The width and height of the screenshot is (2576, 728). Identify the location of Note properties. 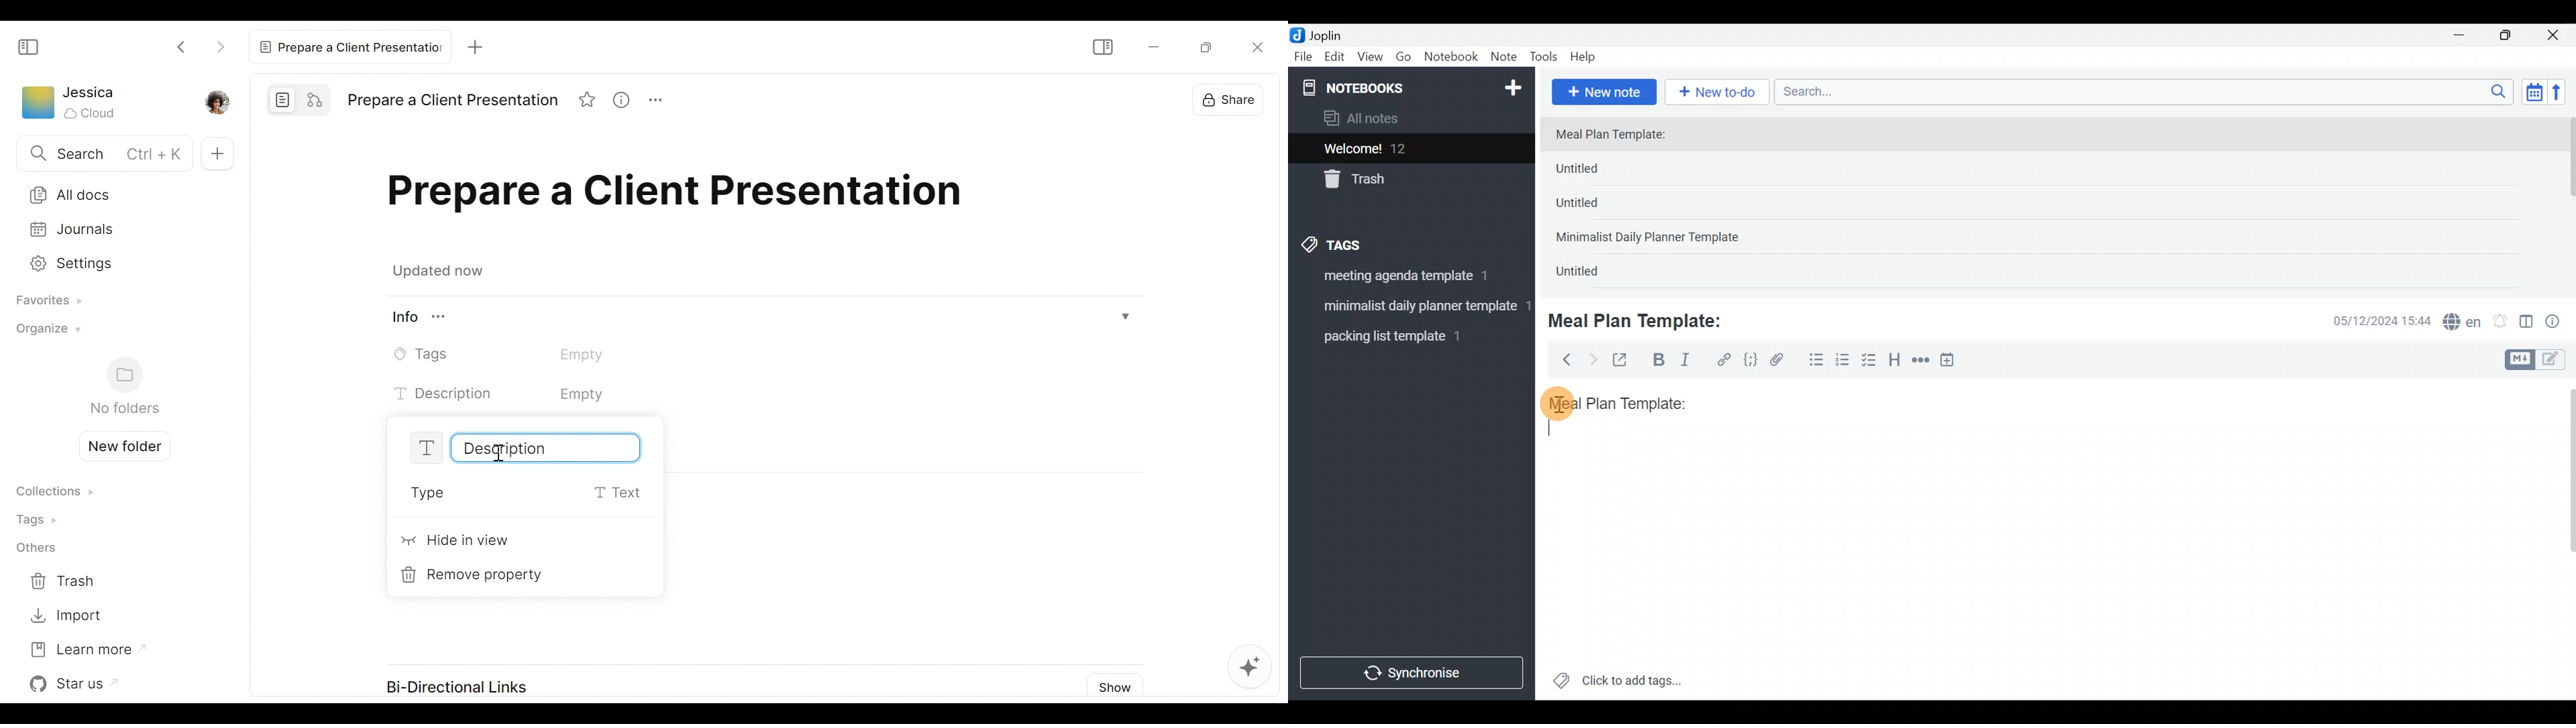
(2559, 322).